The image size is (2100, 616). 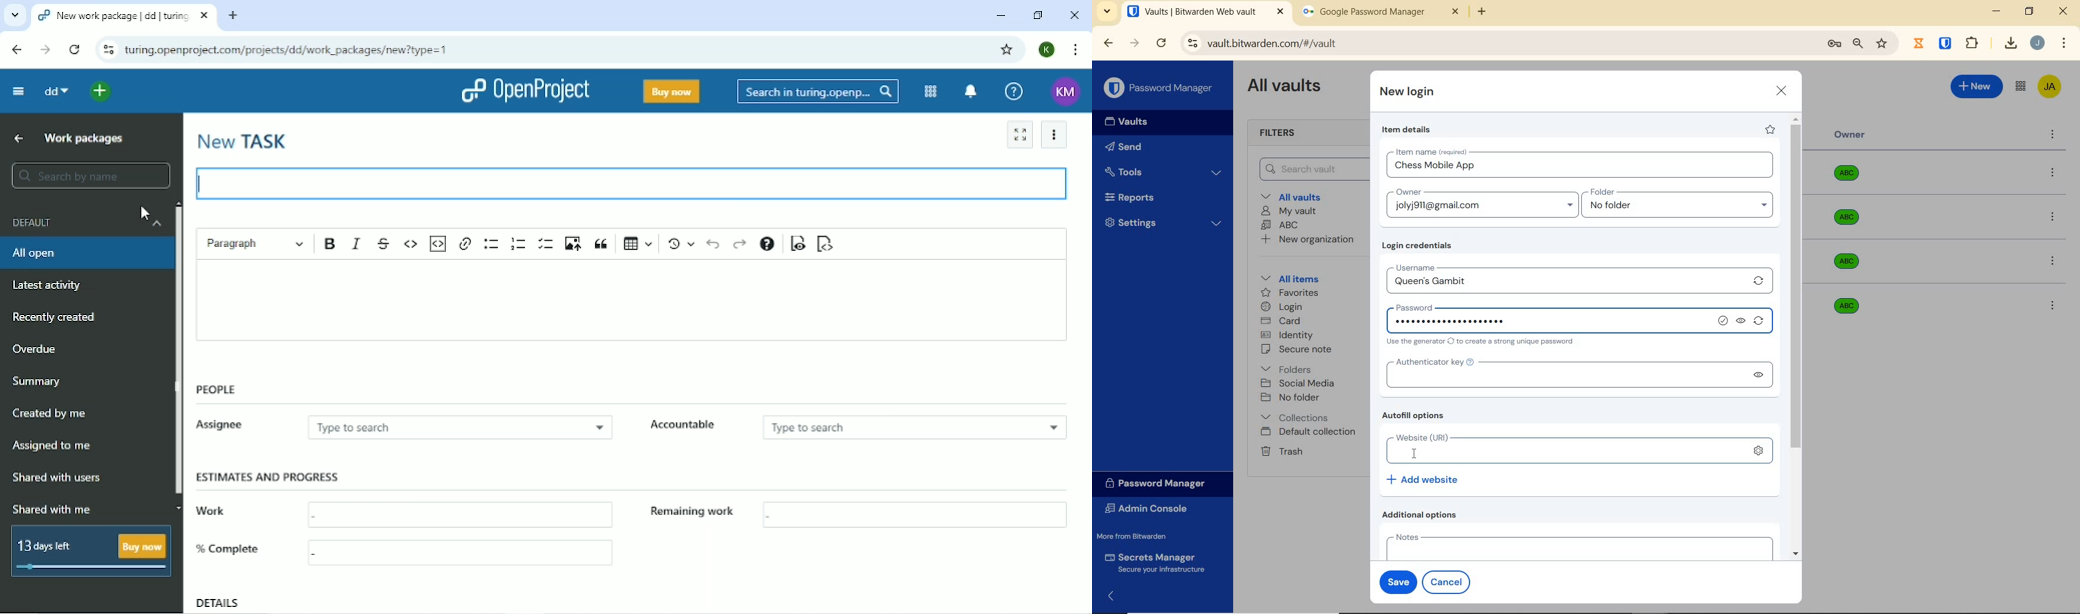 I want to click on New login, so click(x=1408, y=93).